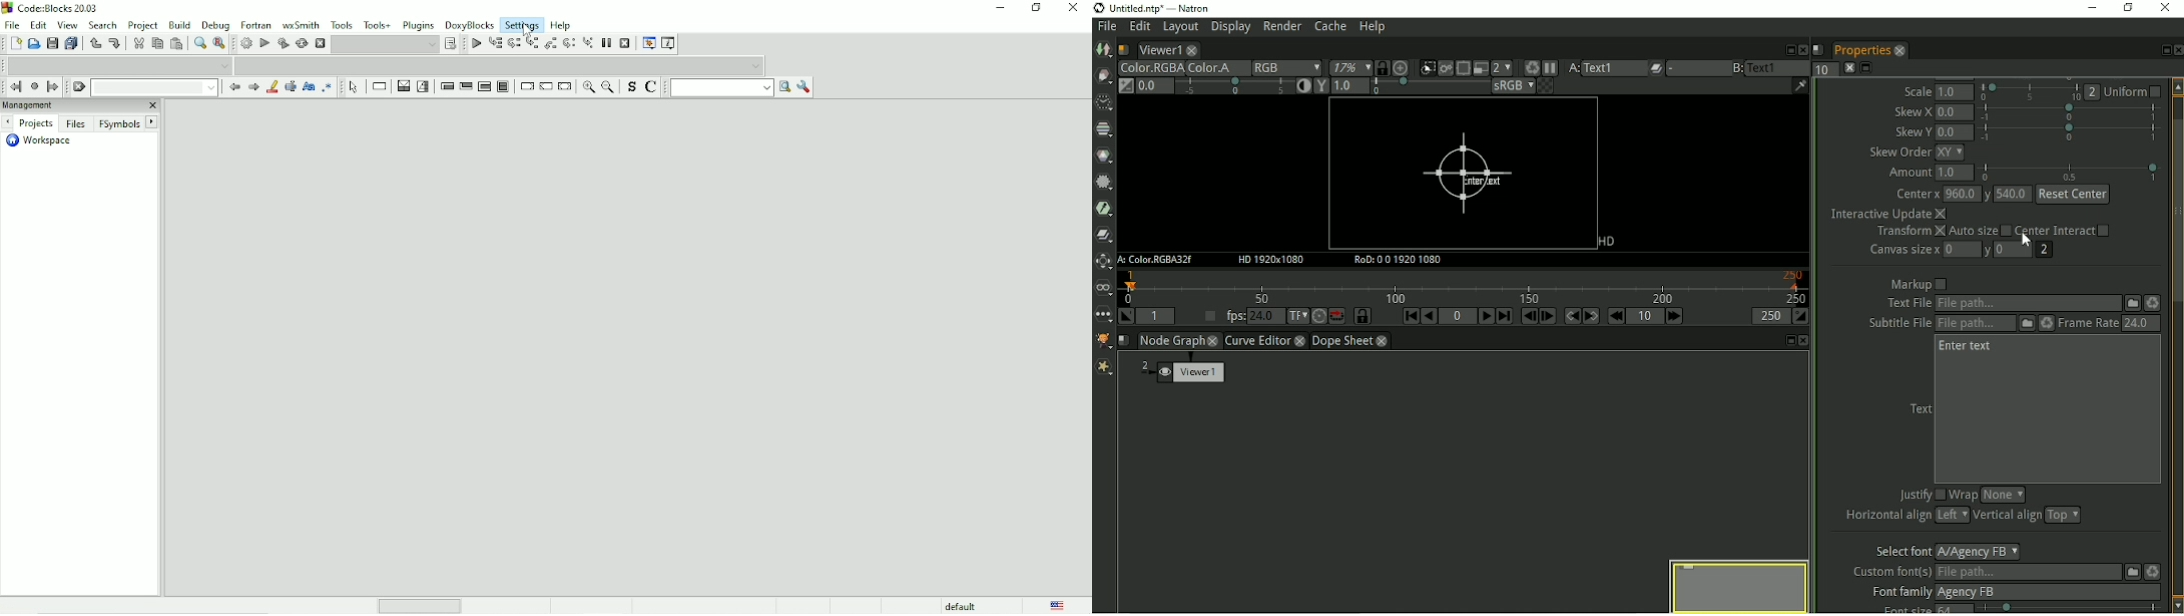 The width and height of the screenshot is (2184, 616). What do you see at coordinates (756, 65) in the screenshot?
I see `Drop down` at bounding box center [756, 65].